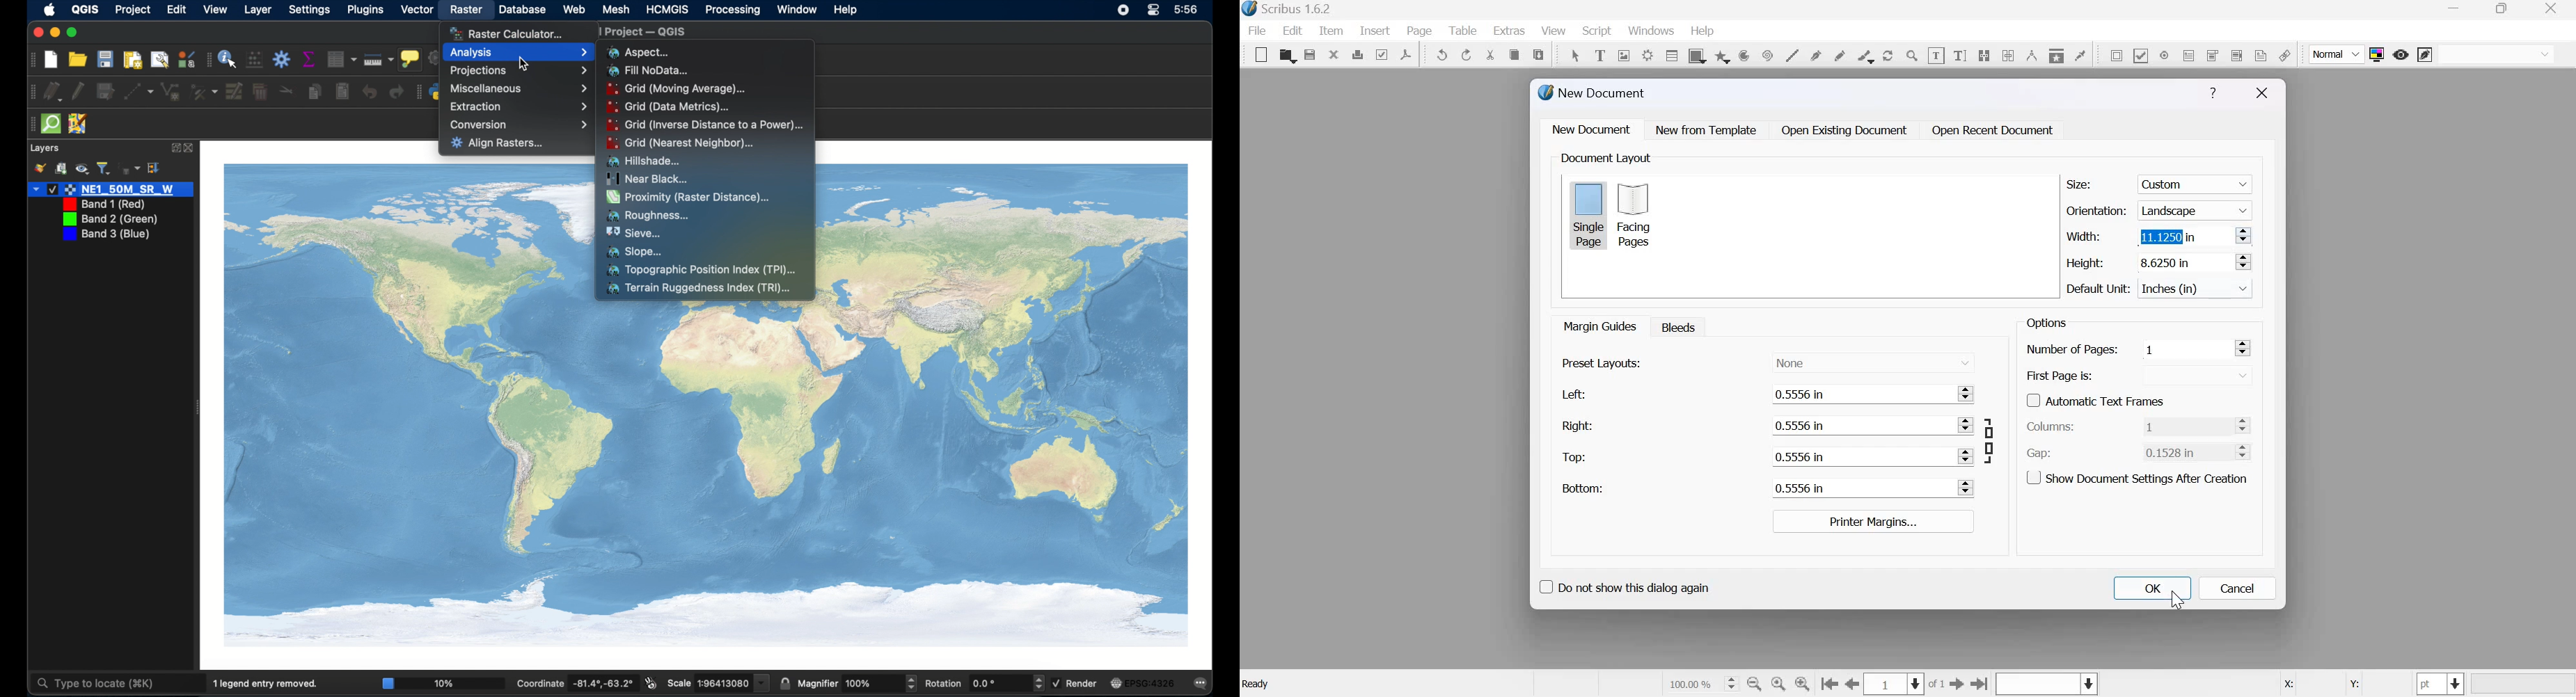  I want to click on print, so click(1357, 54).